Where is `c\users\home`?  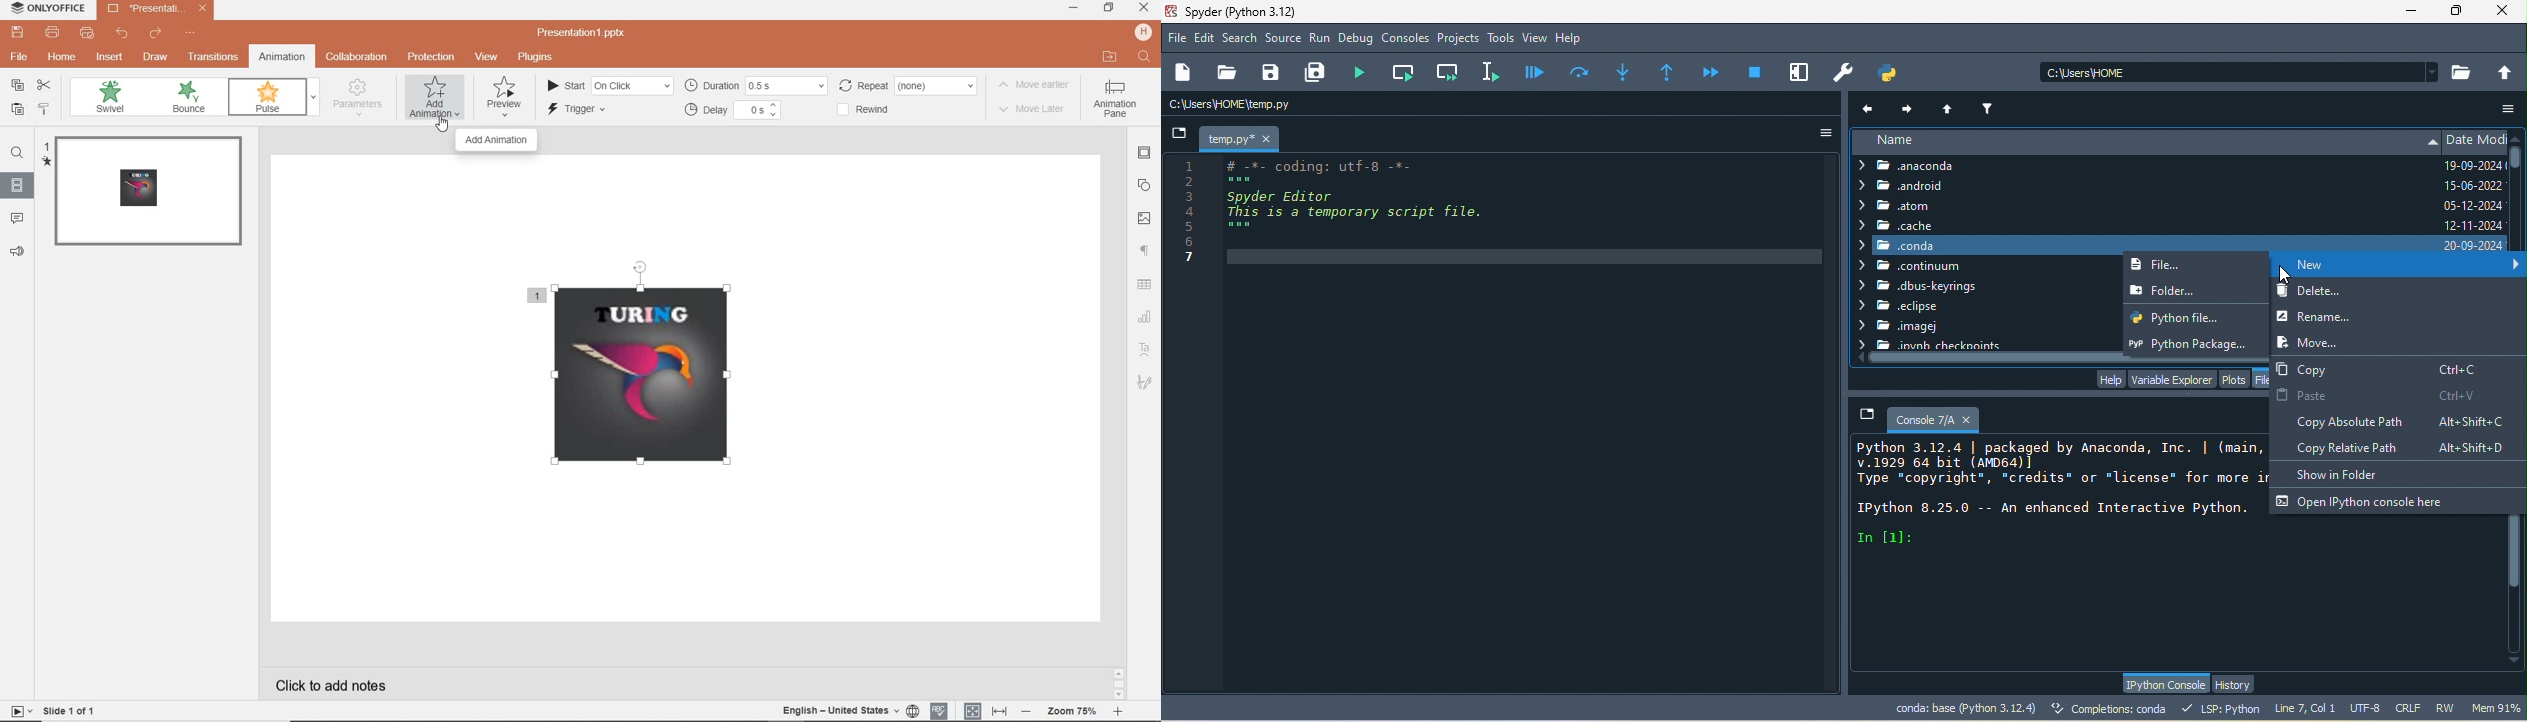
c\users\home is located at coordinates (2239, 71).